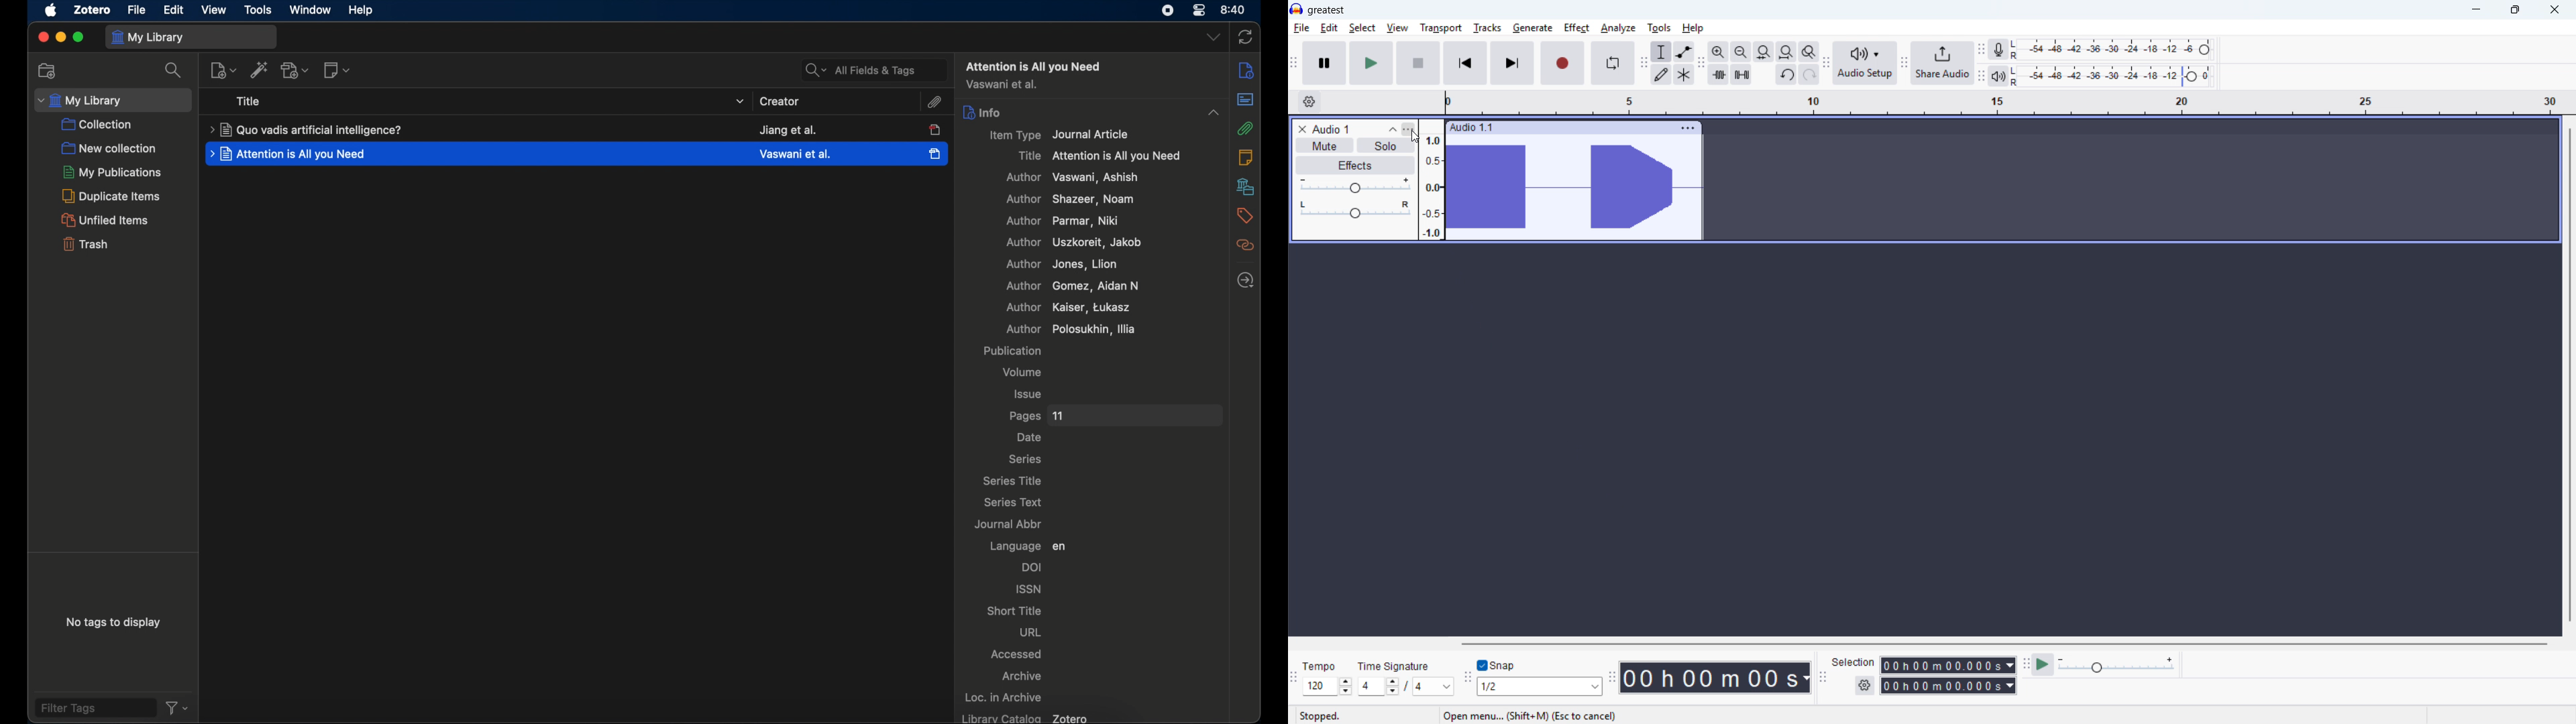 The height and width of the screenshot is (728, 2576). I want to click on edit, so click(174, 11).